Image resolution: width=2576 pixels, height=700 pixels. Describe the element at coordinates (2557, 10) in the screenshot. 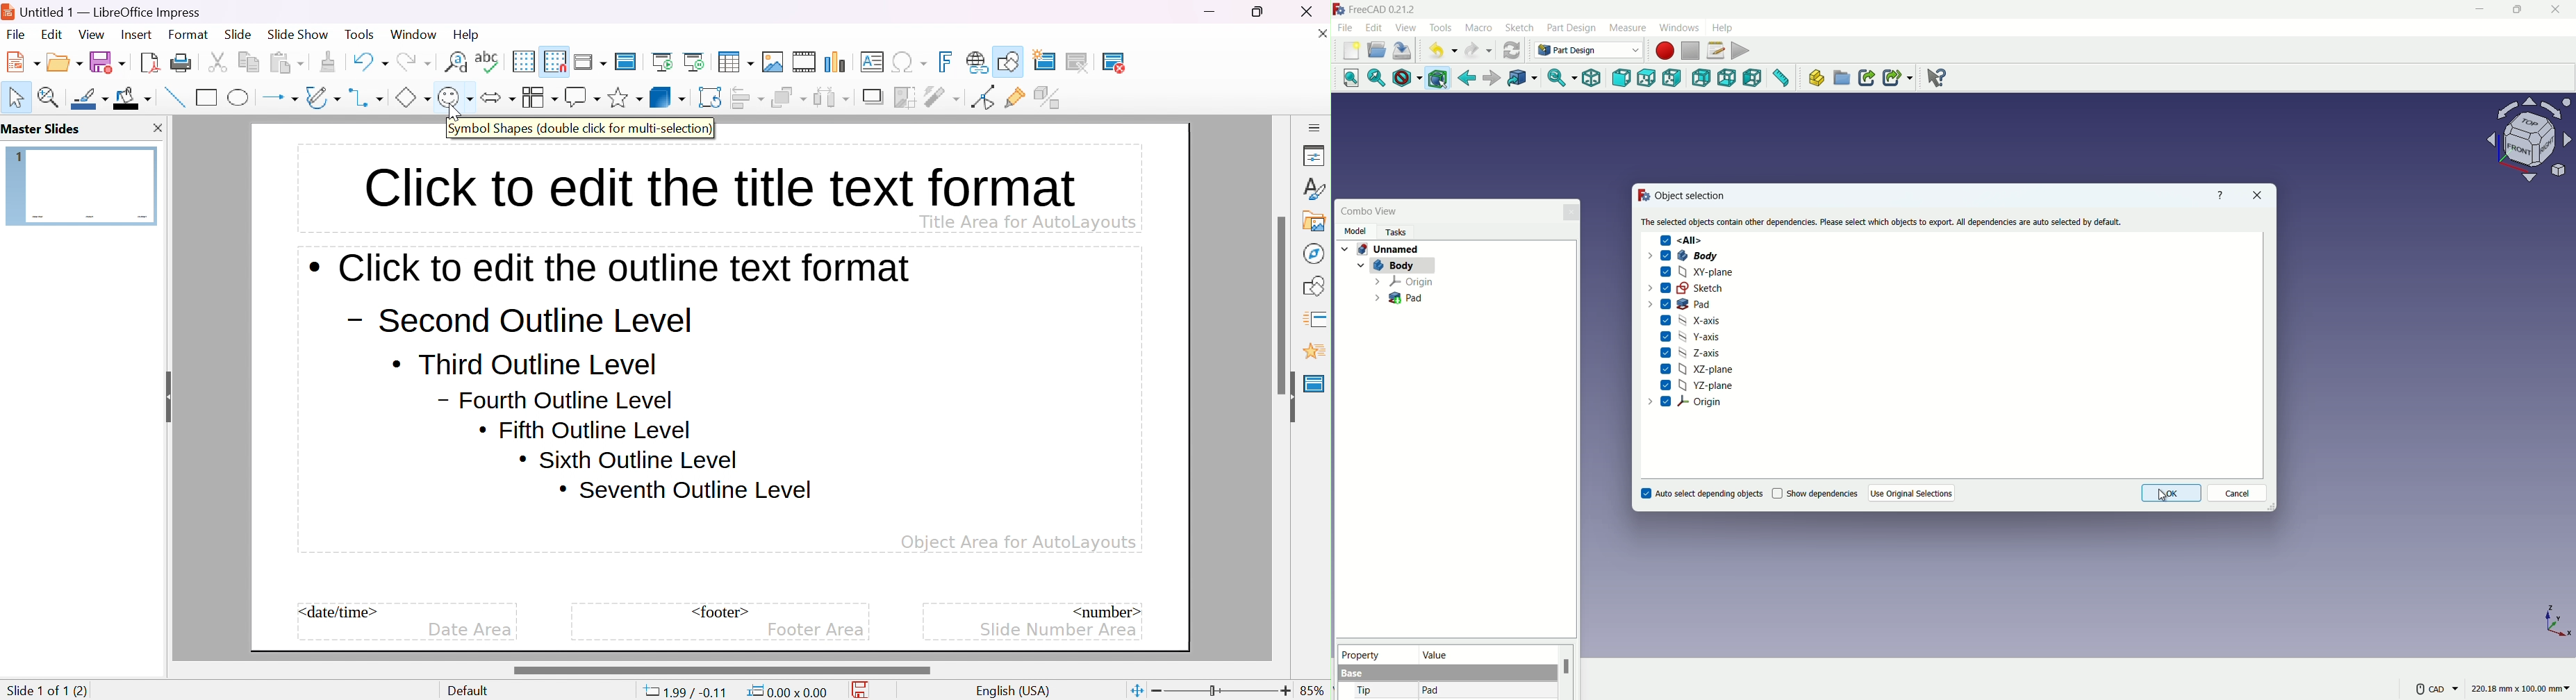

I see `close app` at that location.